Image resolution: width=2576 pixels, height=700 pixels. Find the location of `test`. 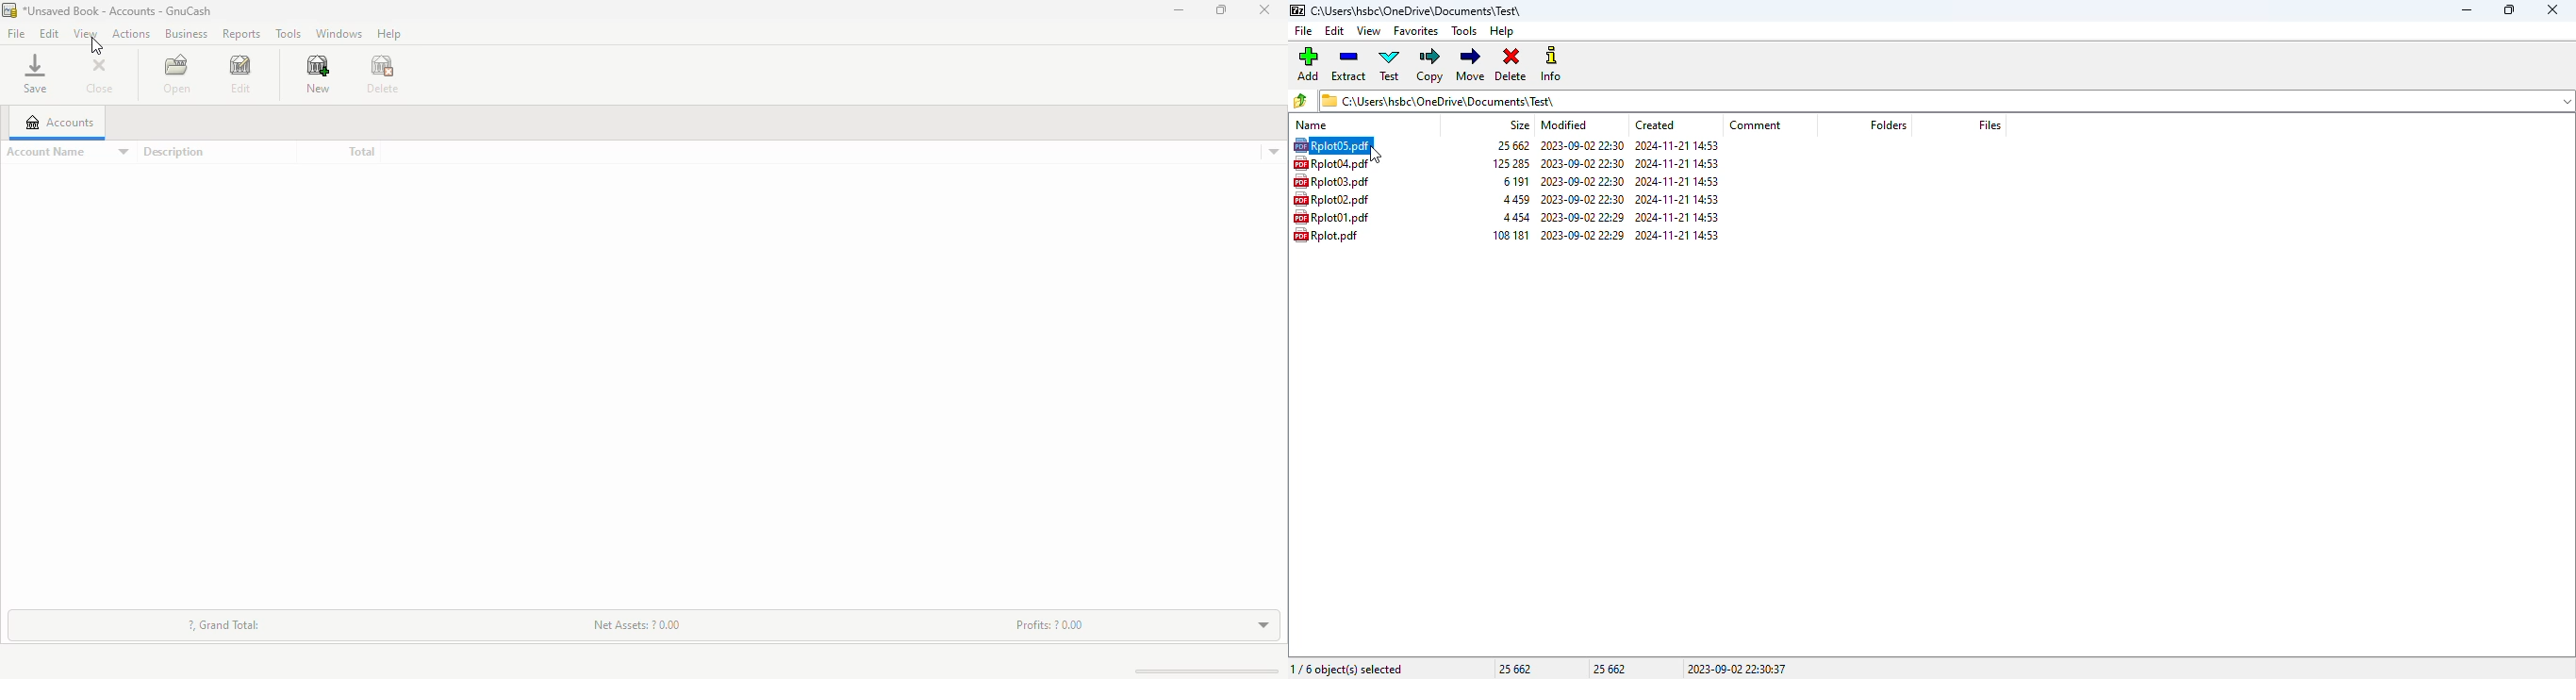

test is located at coordinates (1390, 65).